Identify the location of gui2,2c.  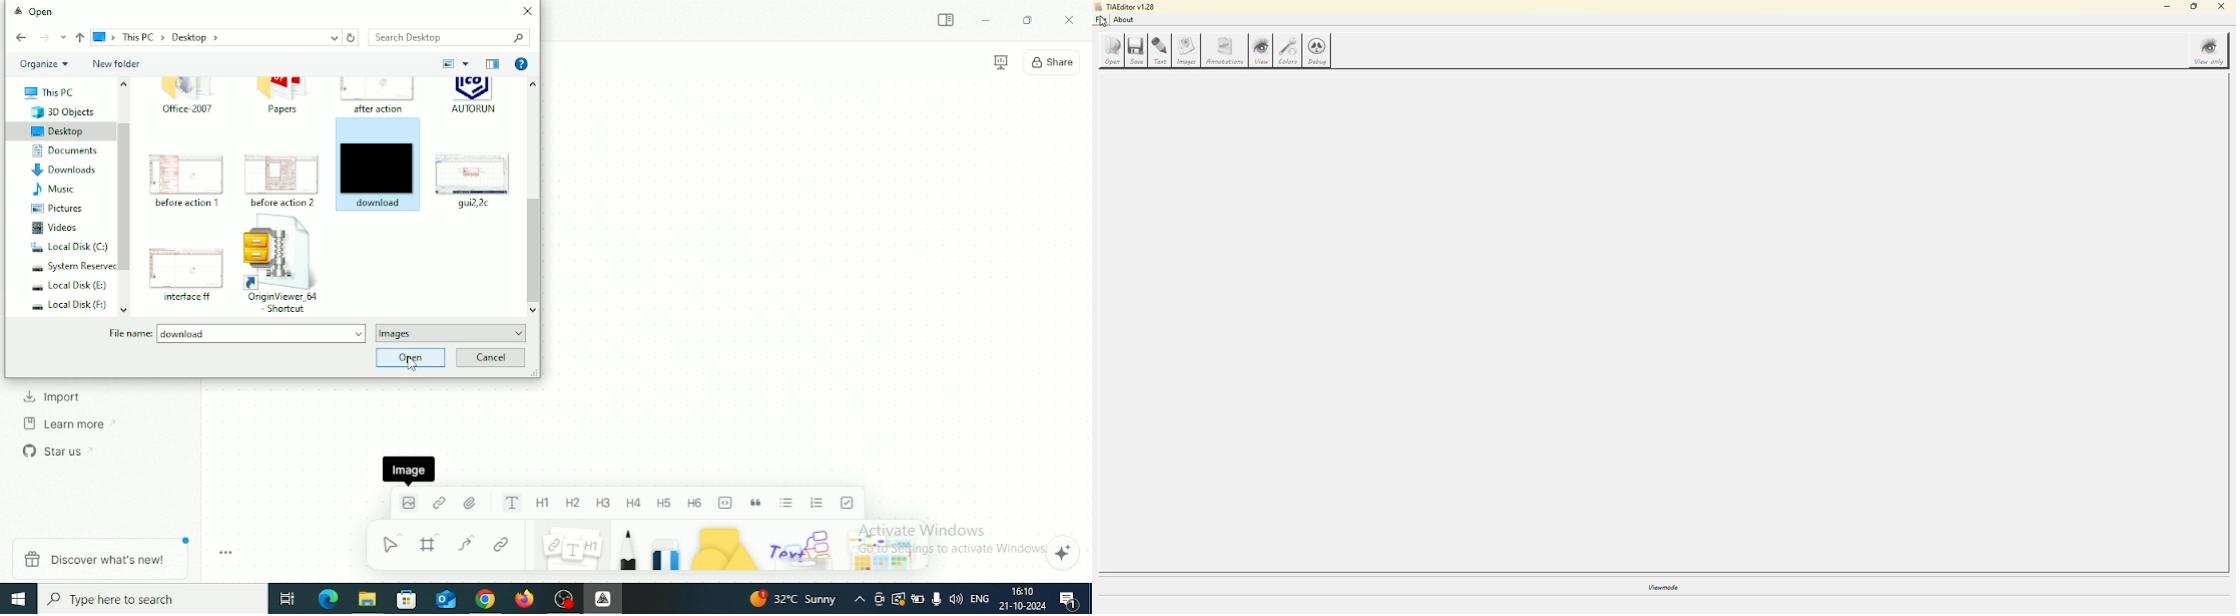
(472, 179).